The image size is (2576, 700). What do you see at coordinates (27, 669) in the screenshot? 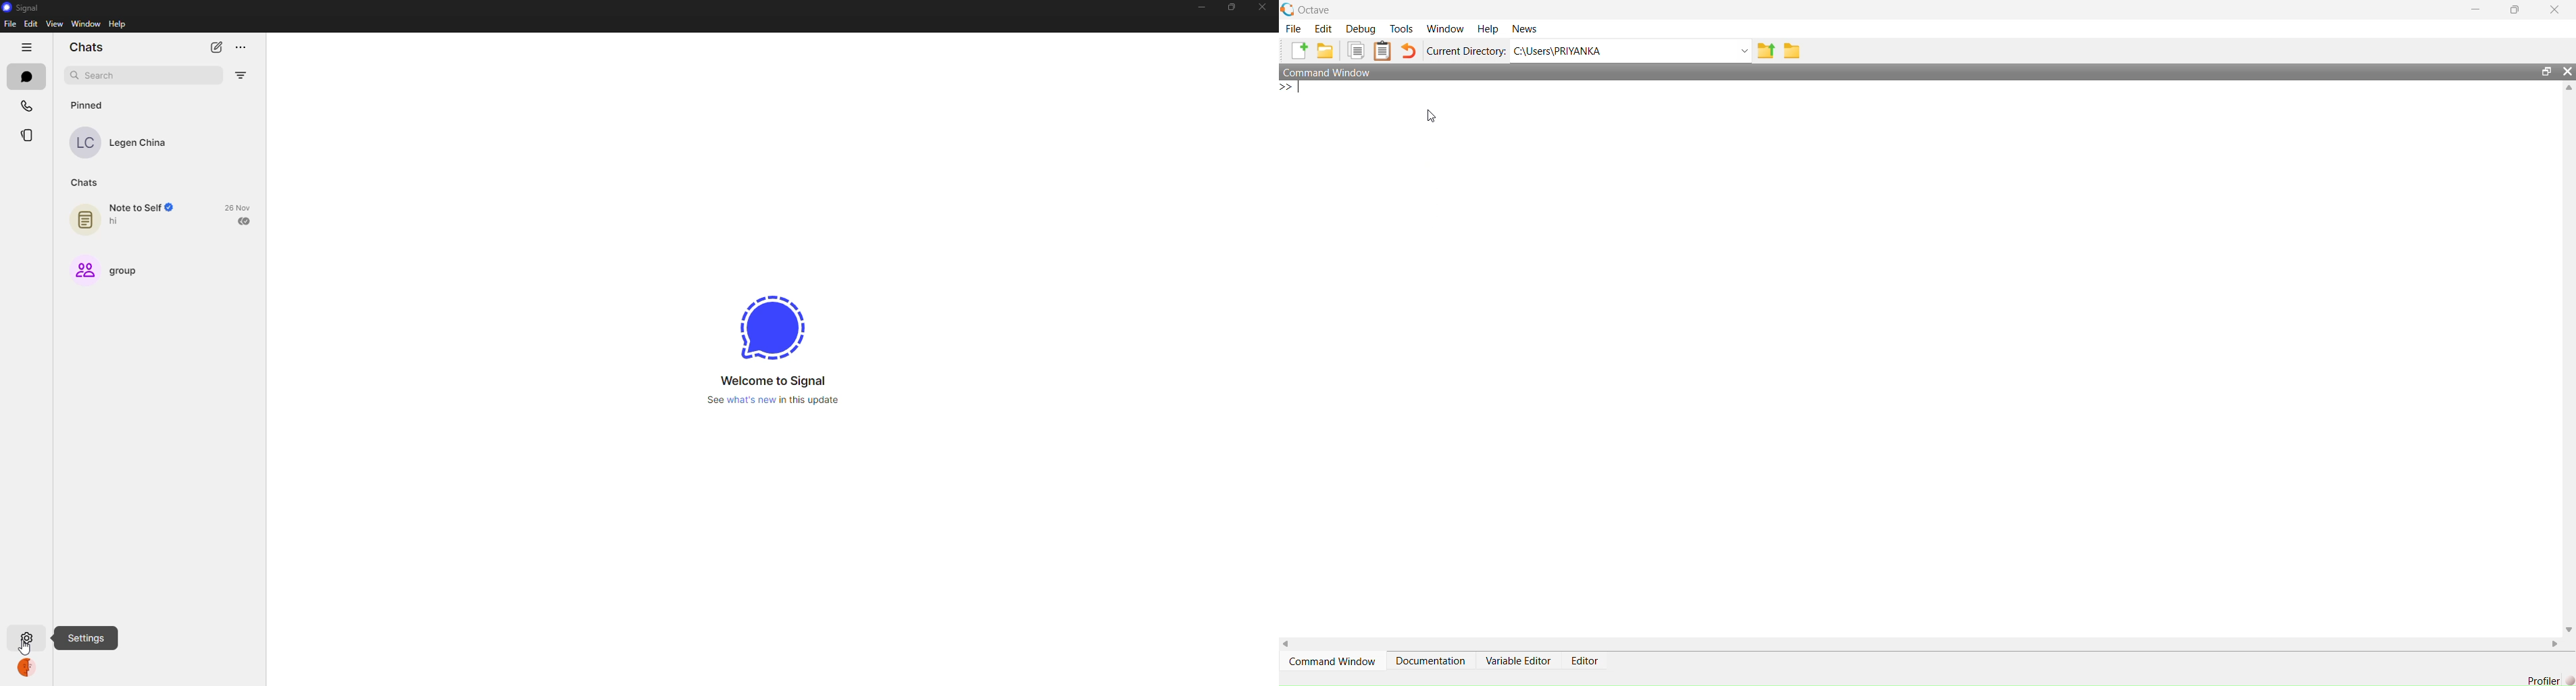
I see `profile` at bounding box center [27, 669].